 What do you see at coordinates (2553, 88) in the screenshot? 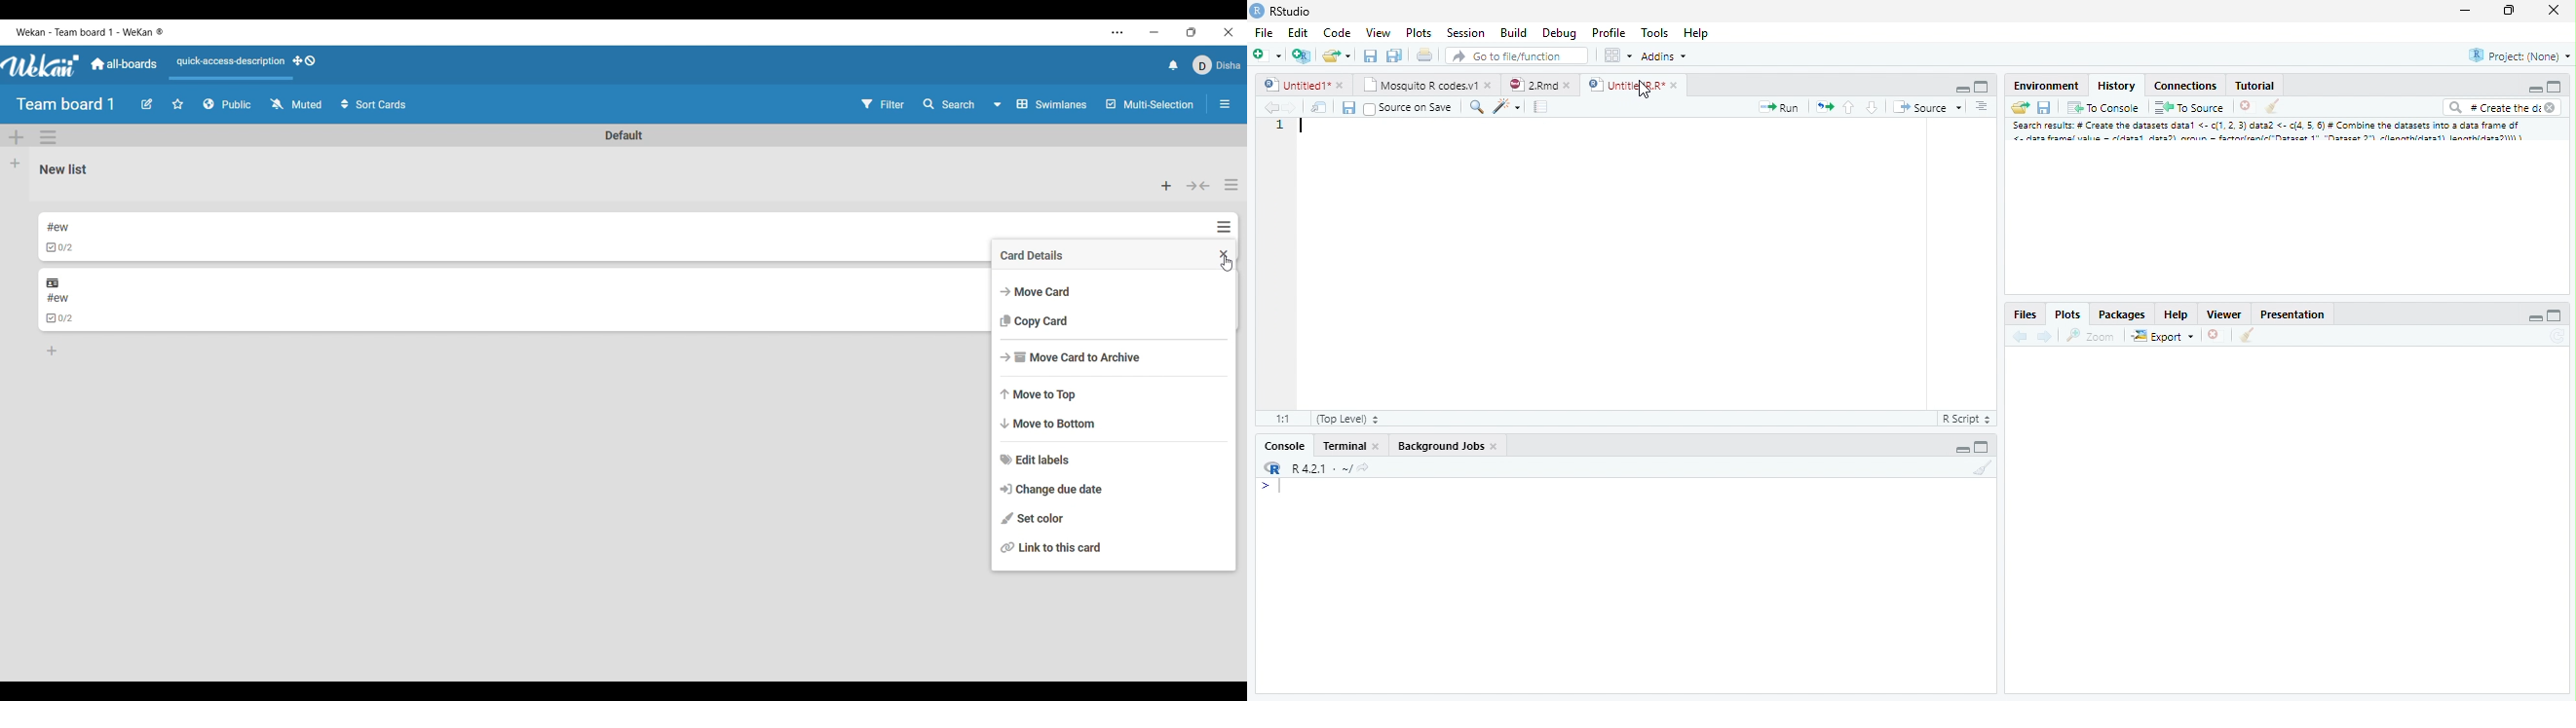
I see `Maximize` at bounding box center [2553, 88].